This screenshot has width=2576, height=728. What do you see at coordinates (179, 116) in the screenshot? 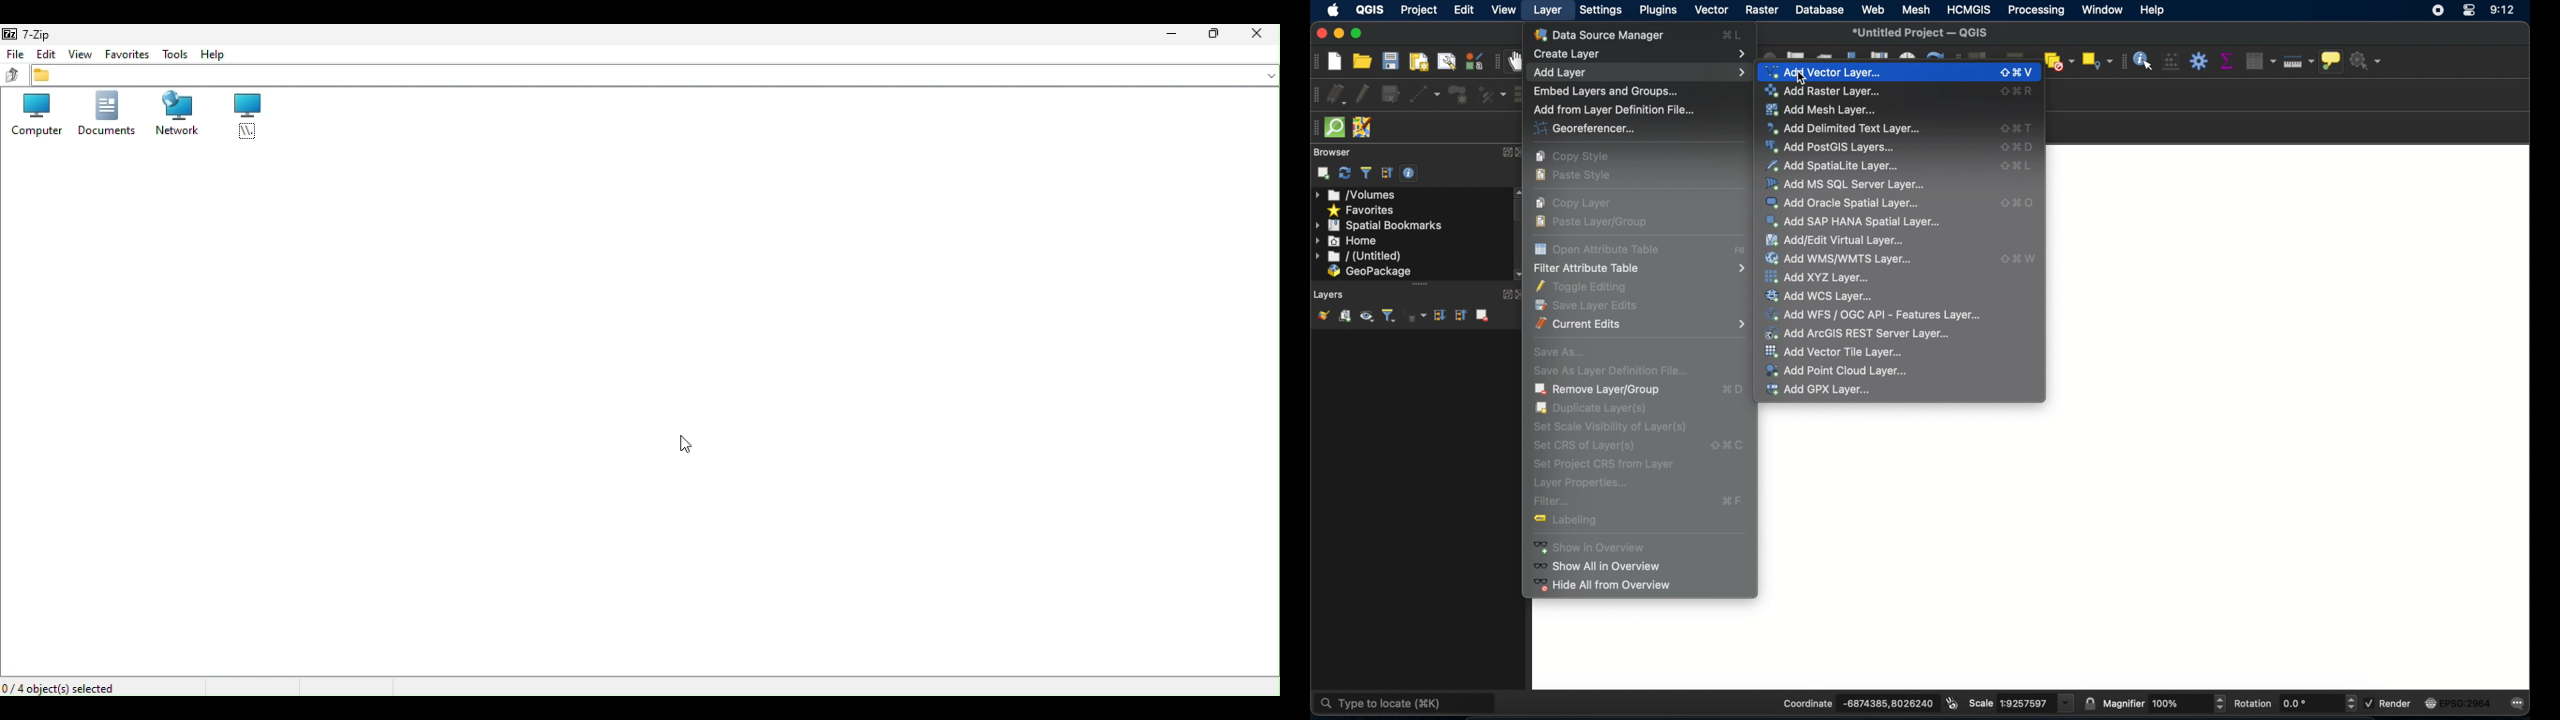
I see `Network` at bounding box center [179, 116].